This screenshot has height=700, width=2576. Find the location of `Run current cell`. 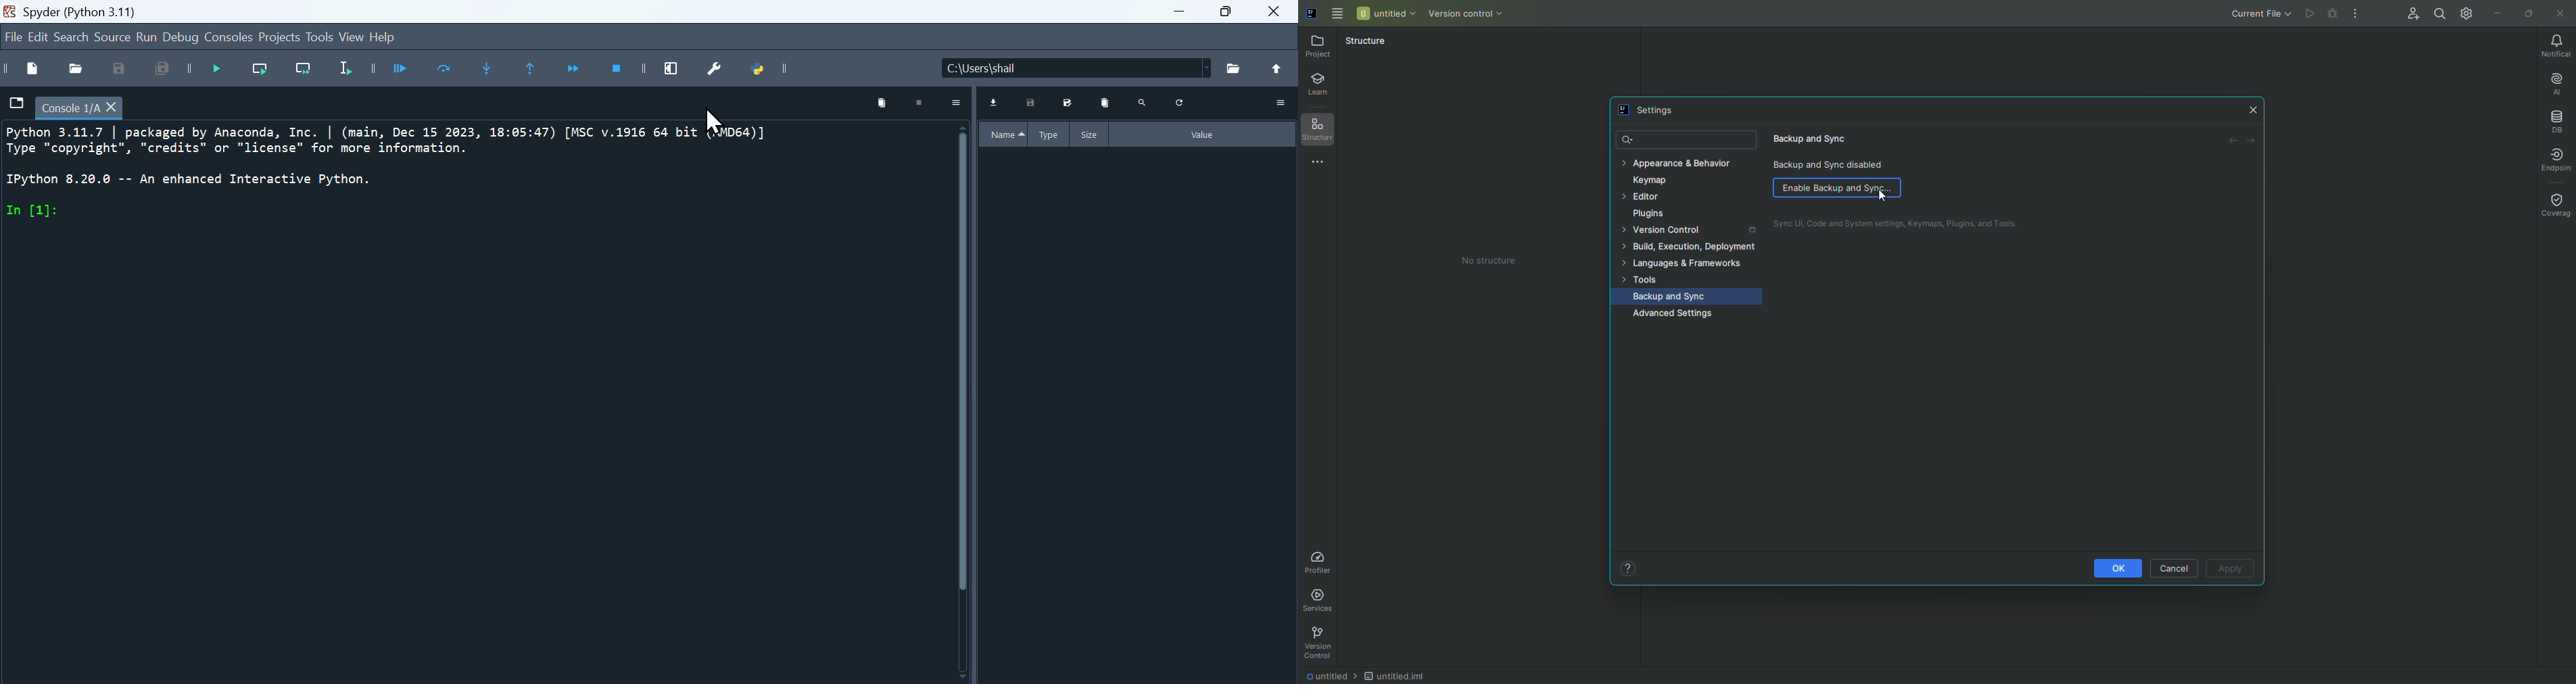

Run current cell is located at coordinates (448, 71).